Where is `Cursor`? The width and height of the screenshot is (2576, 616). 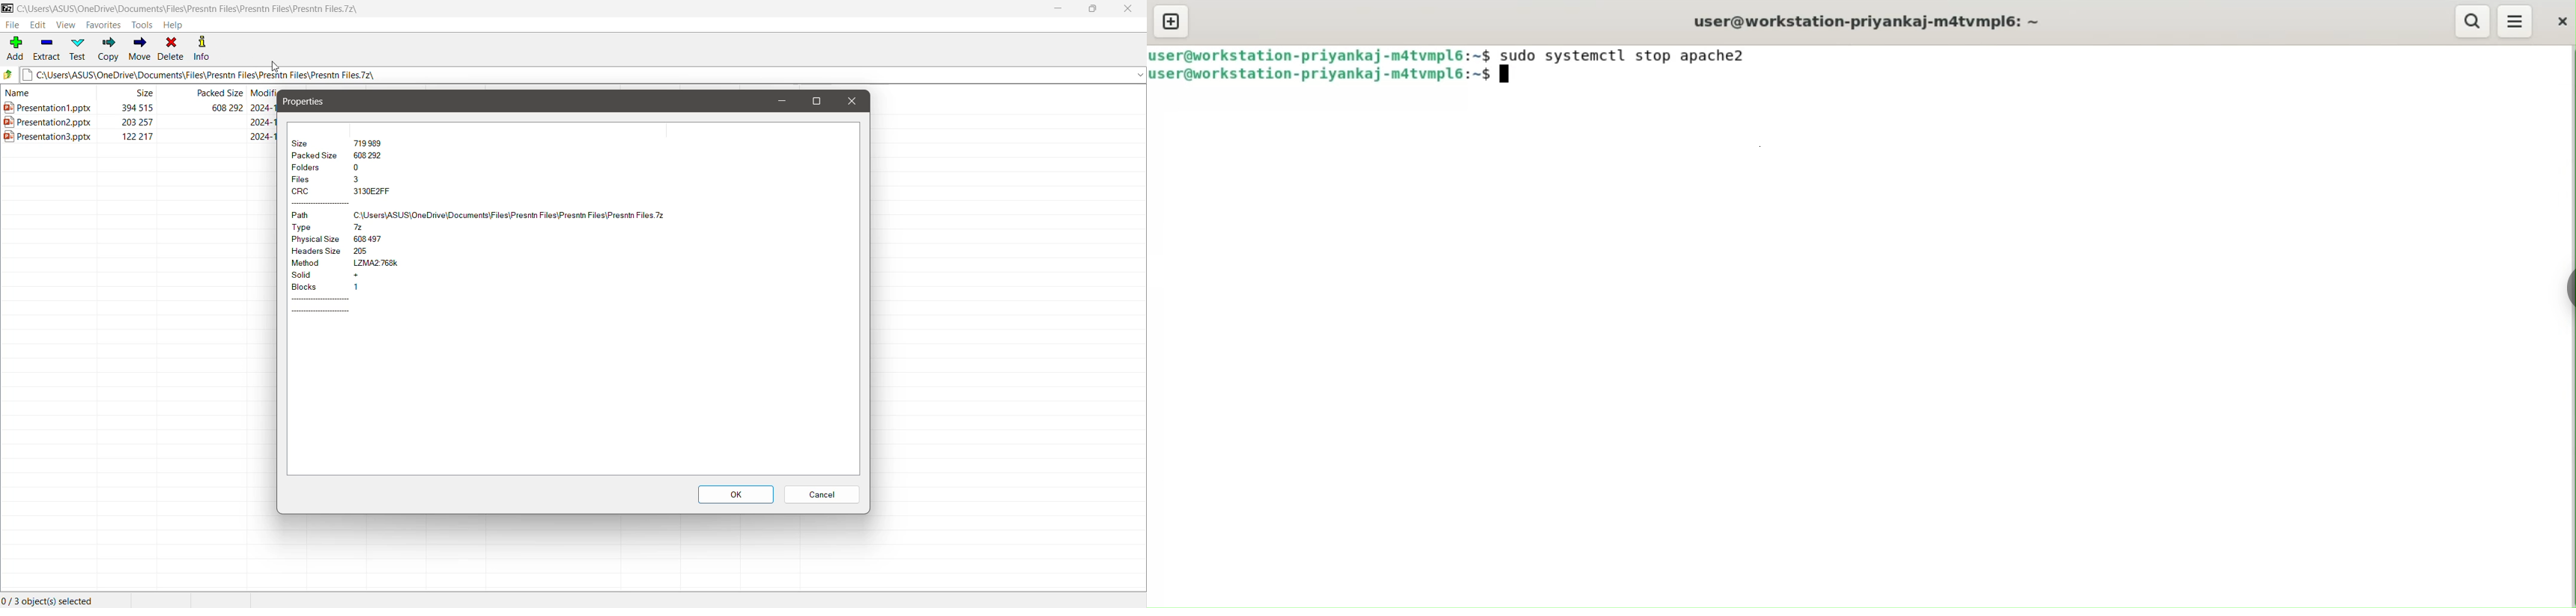
Cursor is located at coordinates (274, 67).